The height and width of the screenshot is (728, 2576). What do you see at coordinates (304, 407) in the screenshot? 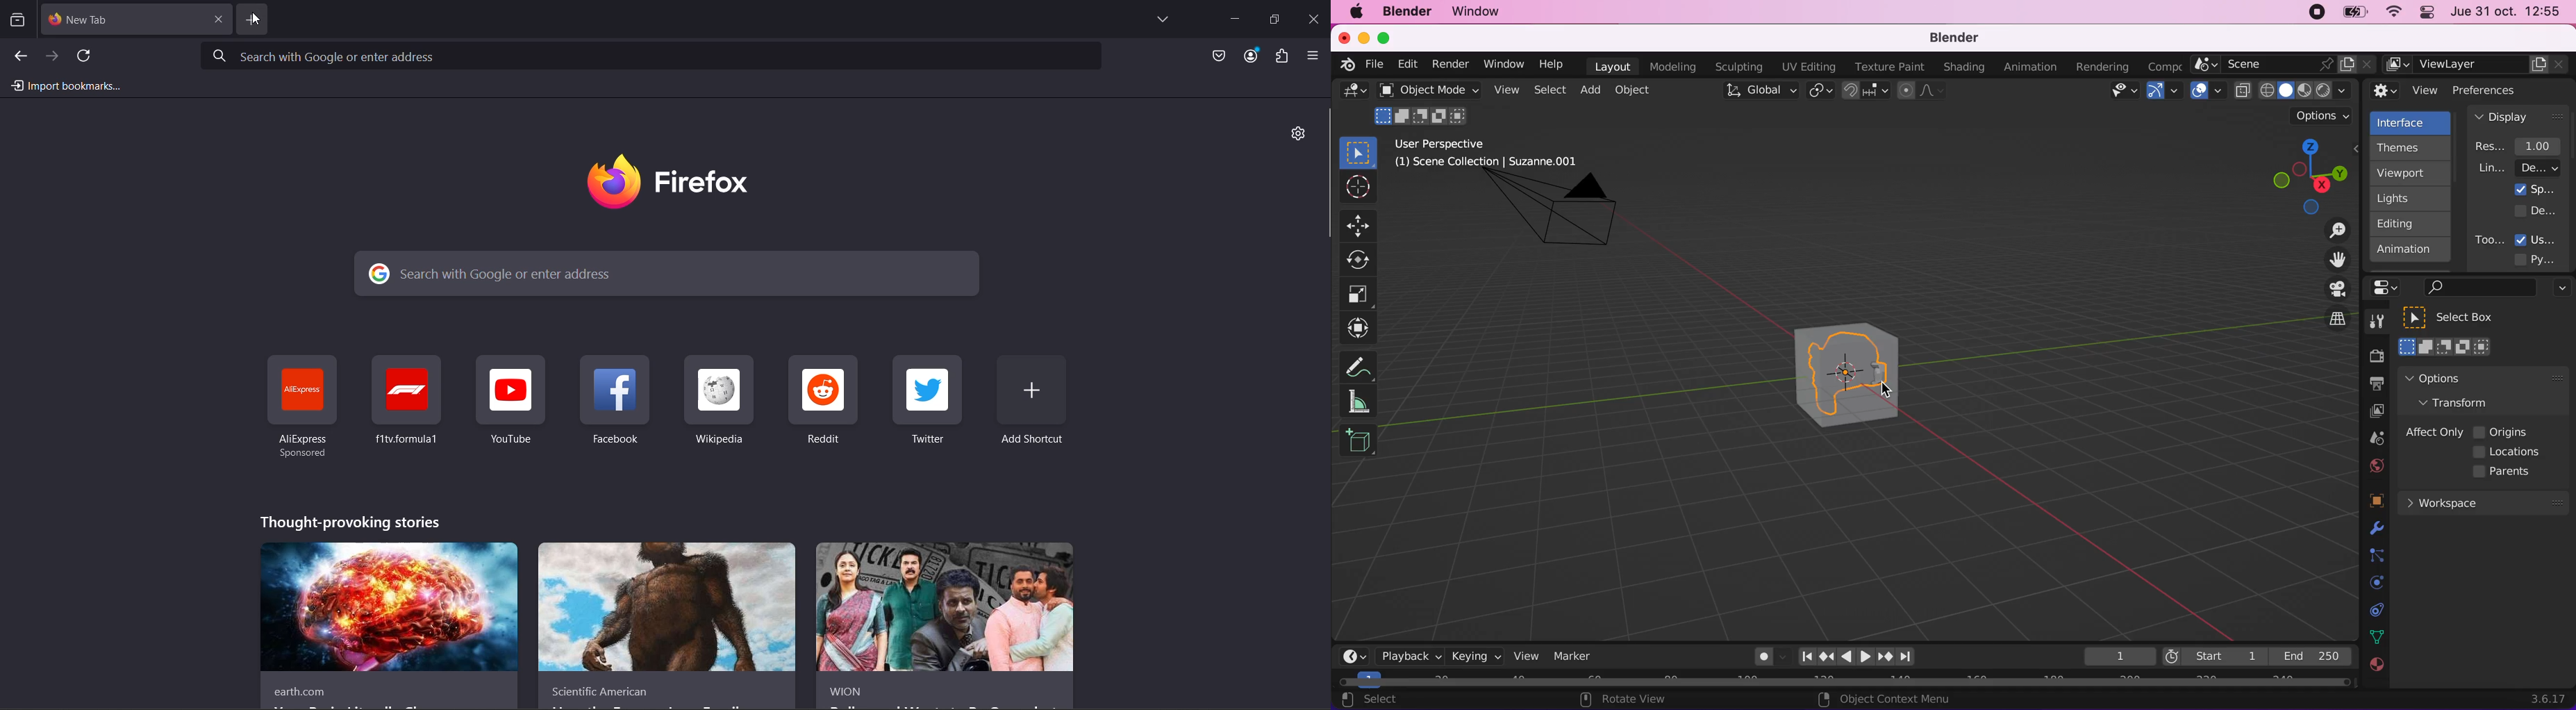
I see `shortcuts` at bounding box center [304, 407].